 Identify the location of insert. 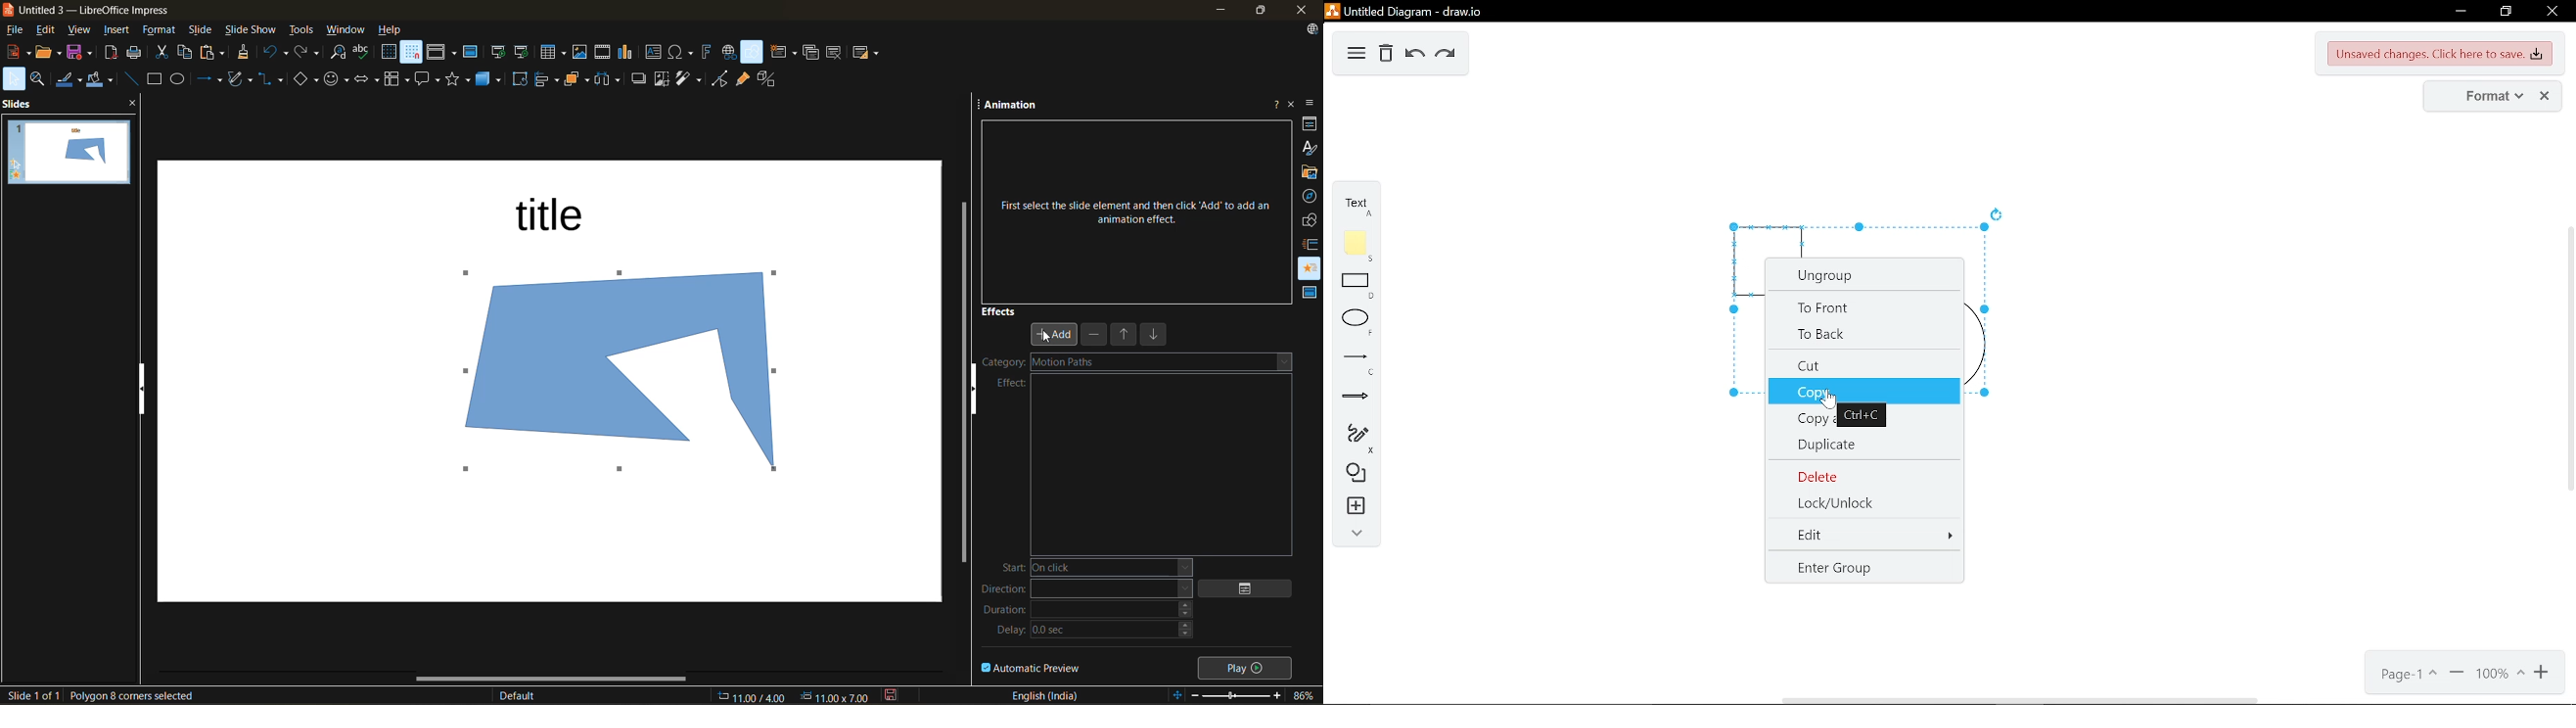
(1353, 506).